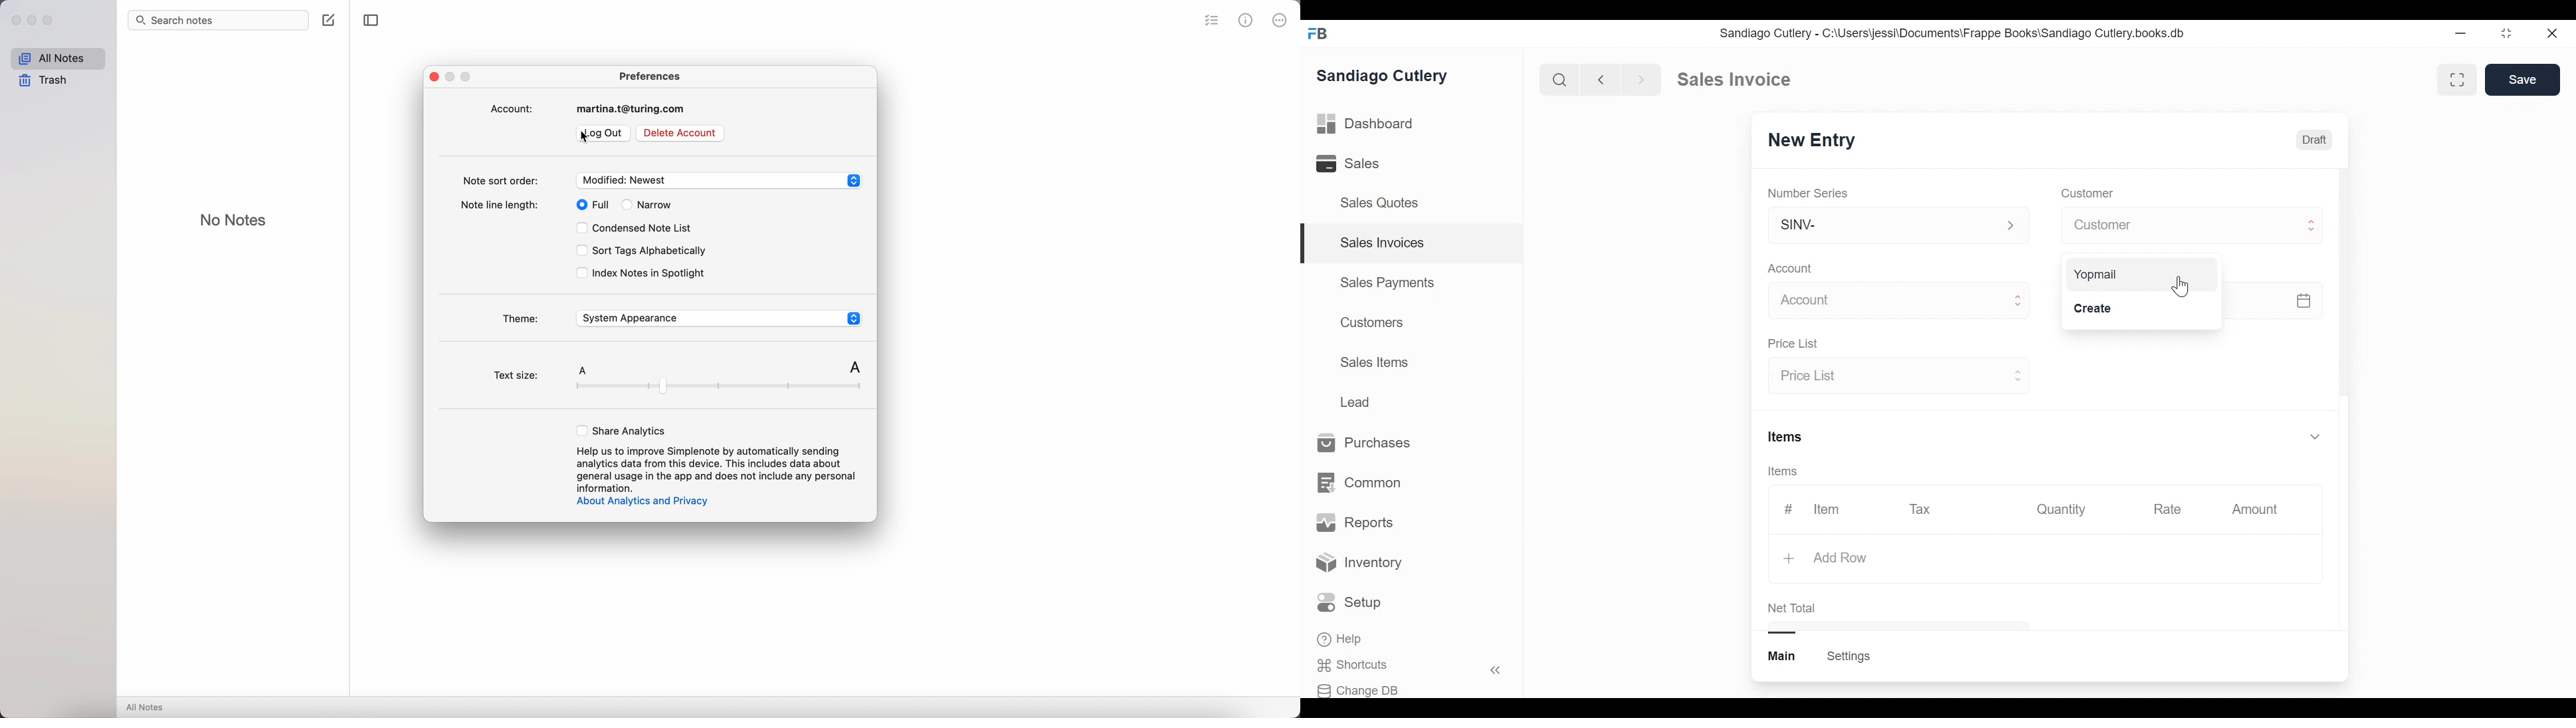  I want to click on forward, so click(1642, 78).